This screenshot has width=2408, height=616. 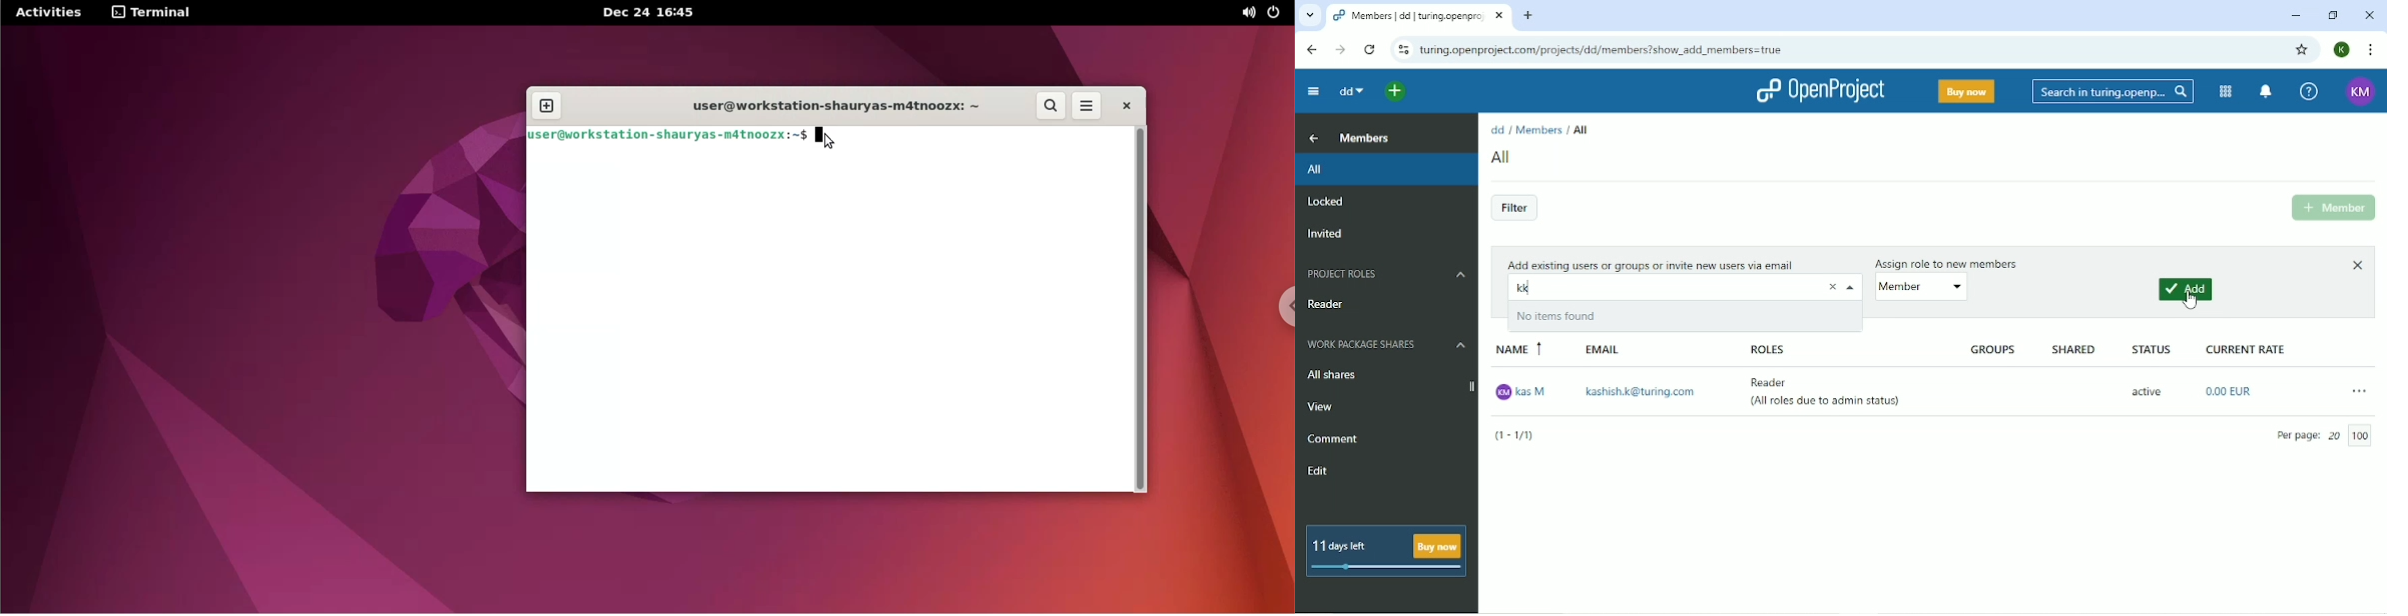 What do you see at coordinates (2358, 390) in the screenshot?
I see `More actions` at bounding box center [2358, 390].